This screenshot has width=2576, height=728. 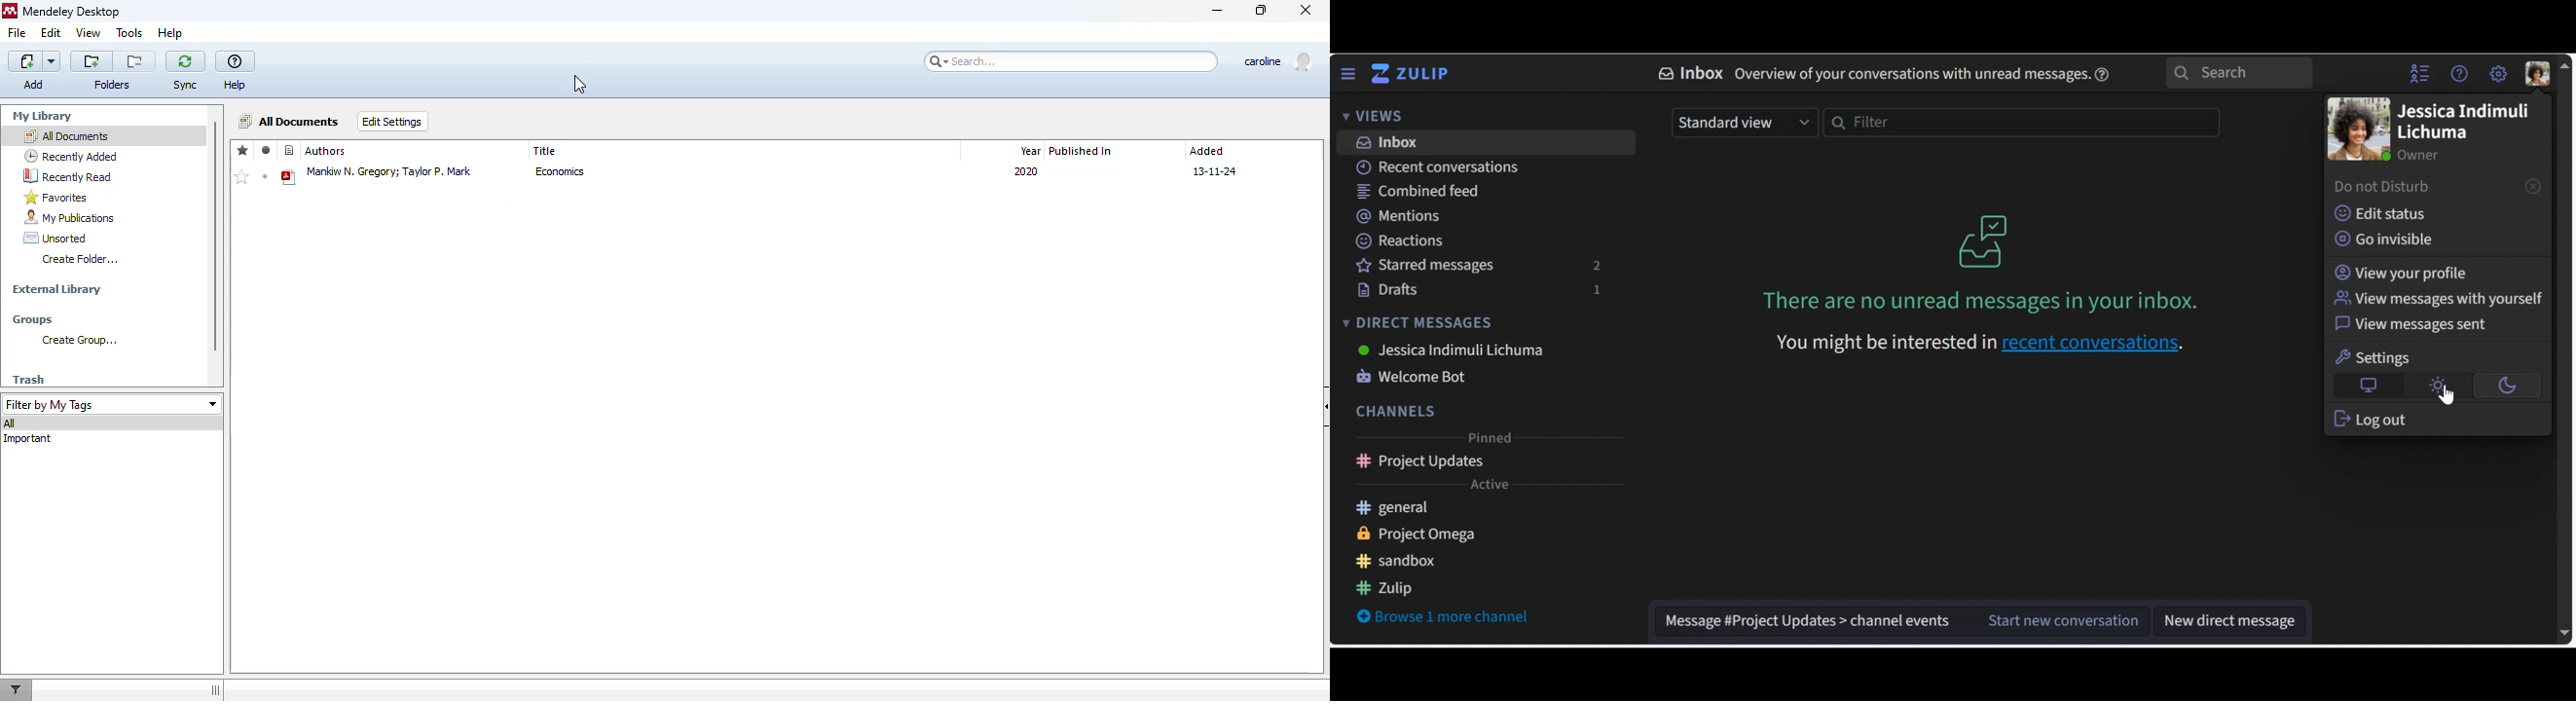 I want to click on Combined Feed, so click(x=1418, y=193).